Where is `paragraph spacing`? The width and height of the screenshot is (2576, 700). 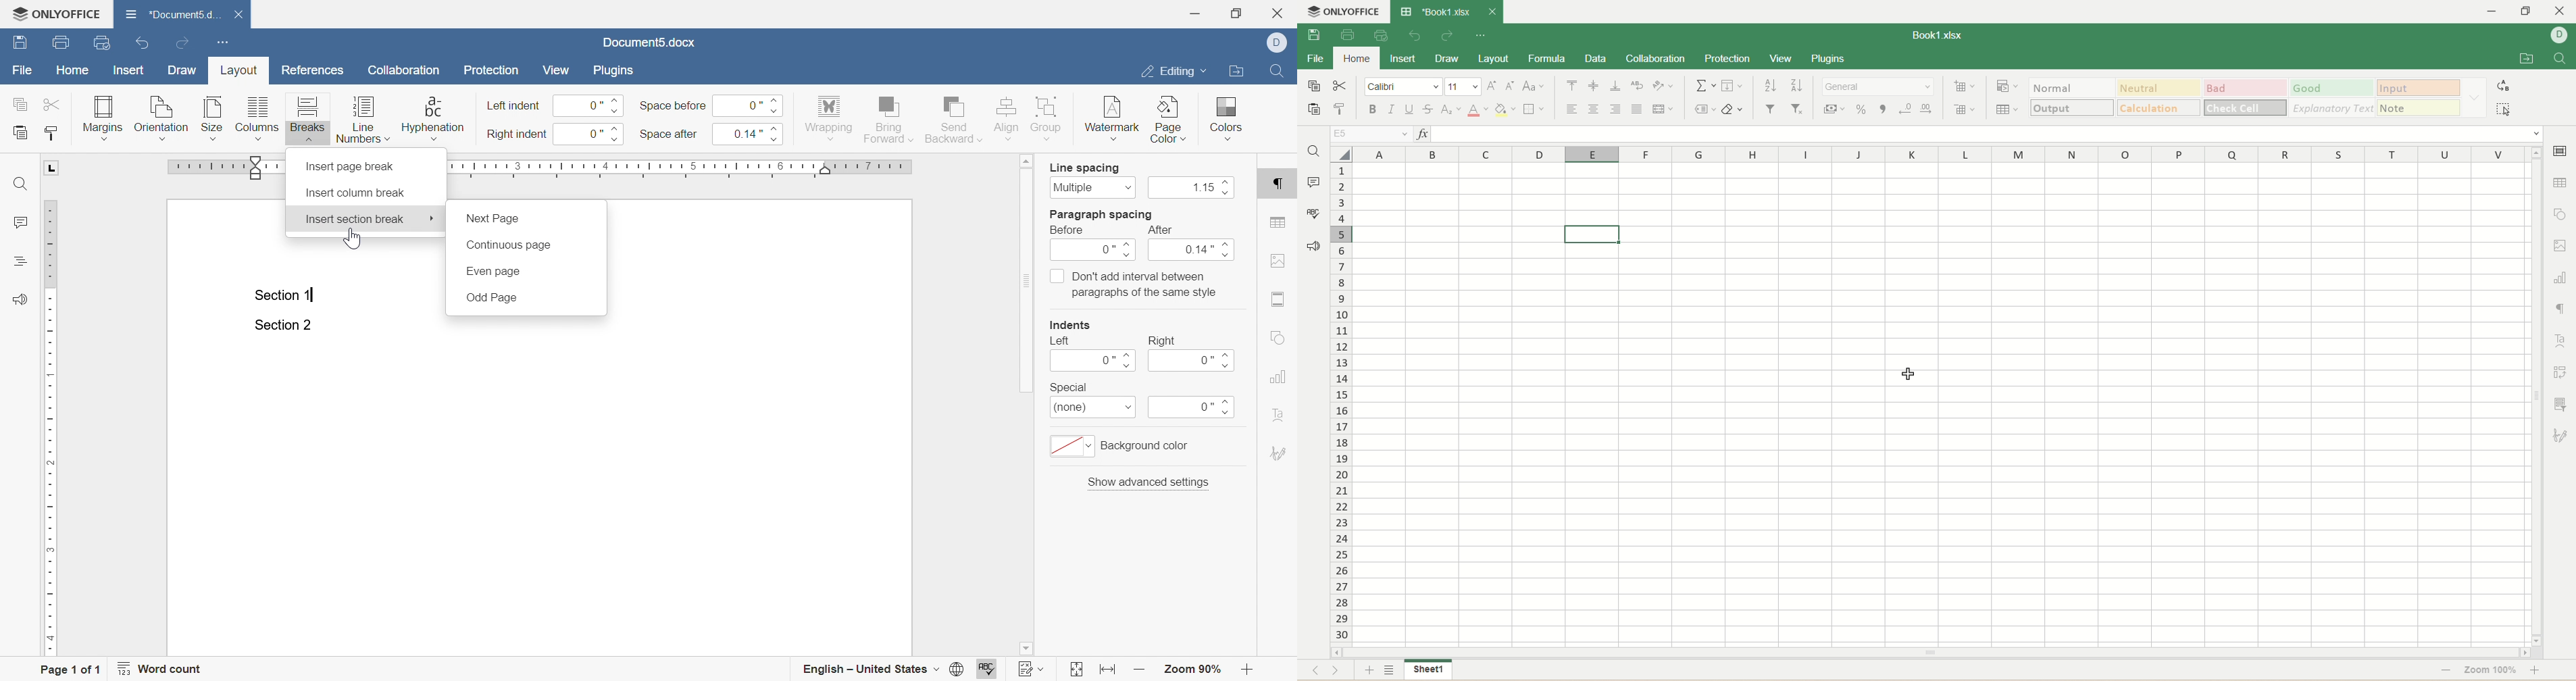
paragraph spacing is located at coordinates (1102, 214).